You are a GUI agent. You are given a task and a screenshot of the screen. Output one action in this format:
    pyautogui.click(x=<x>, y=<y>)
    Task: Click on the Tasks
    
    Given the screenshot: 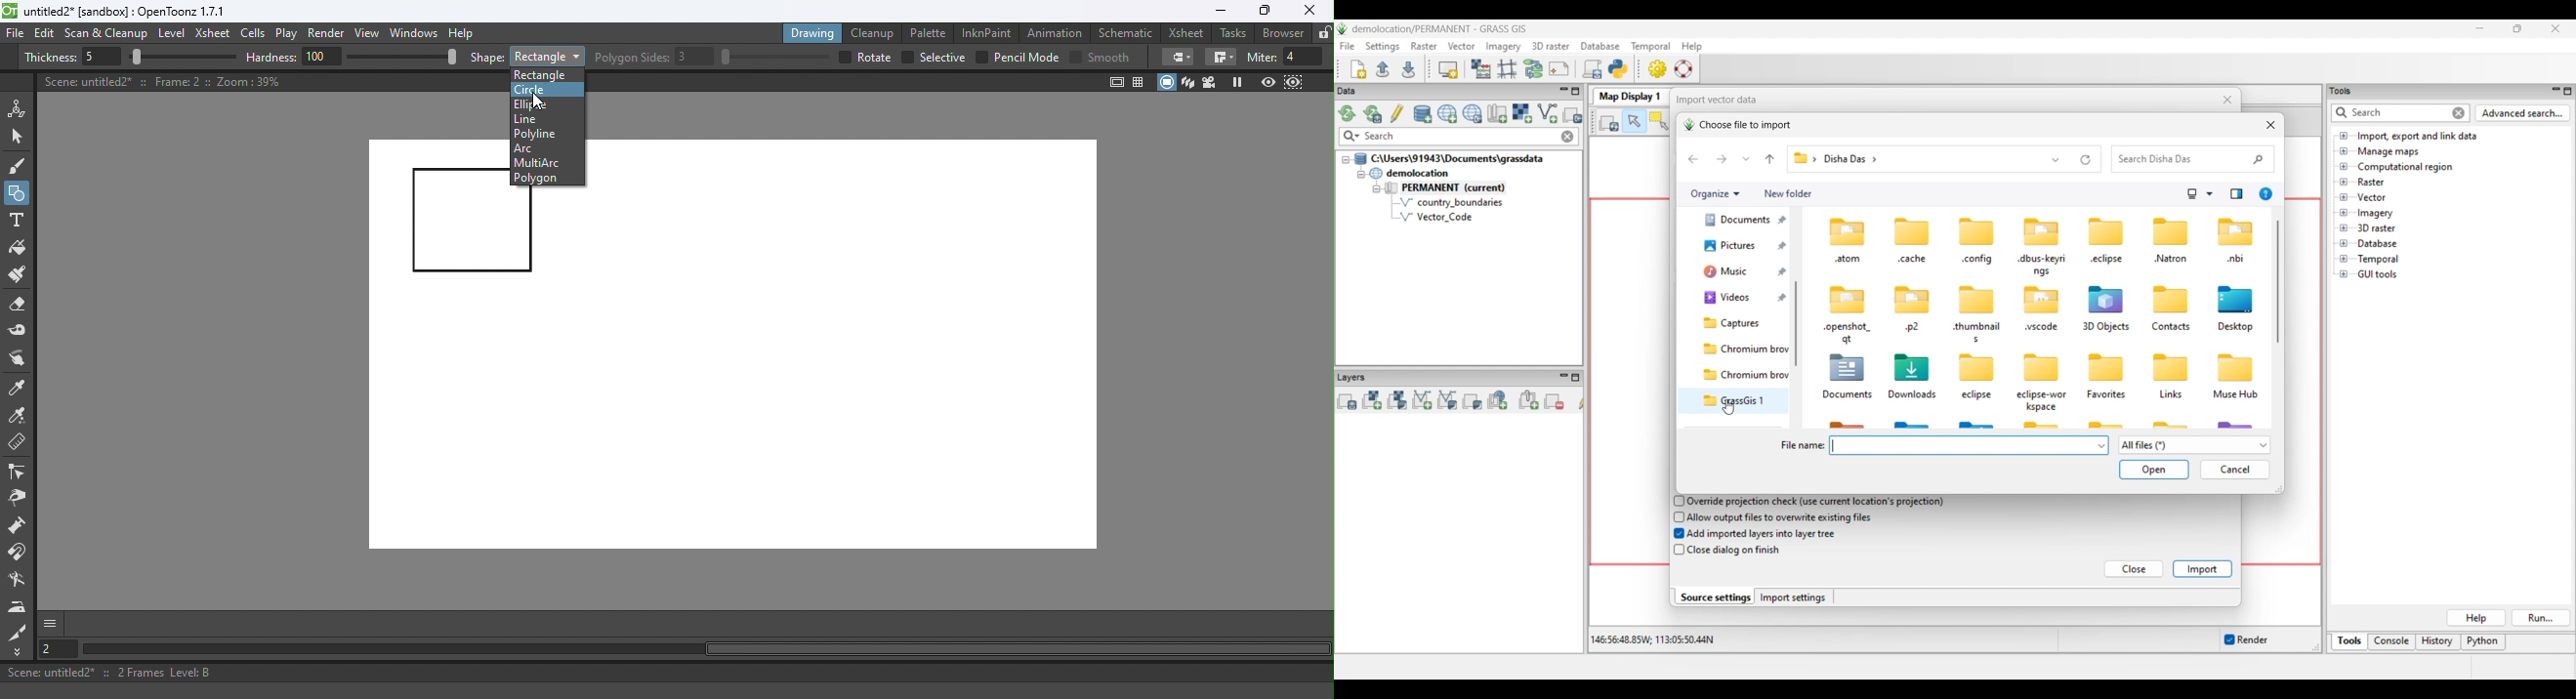 What is the action you would take?
    pyautogui.click(x=1234, y=33)
    